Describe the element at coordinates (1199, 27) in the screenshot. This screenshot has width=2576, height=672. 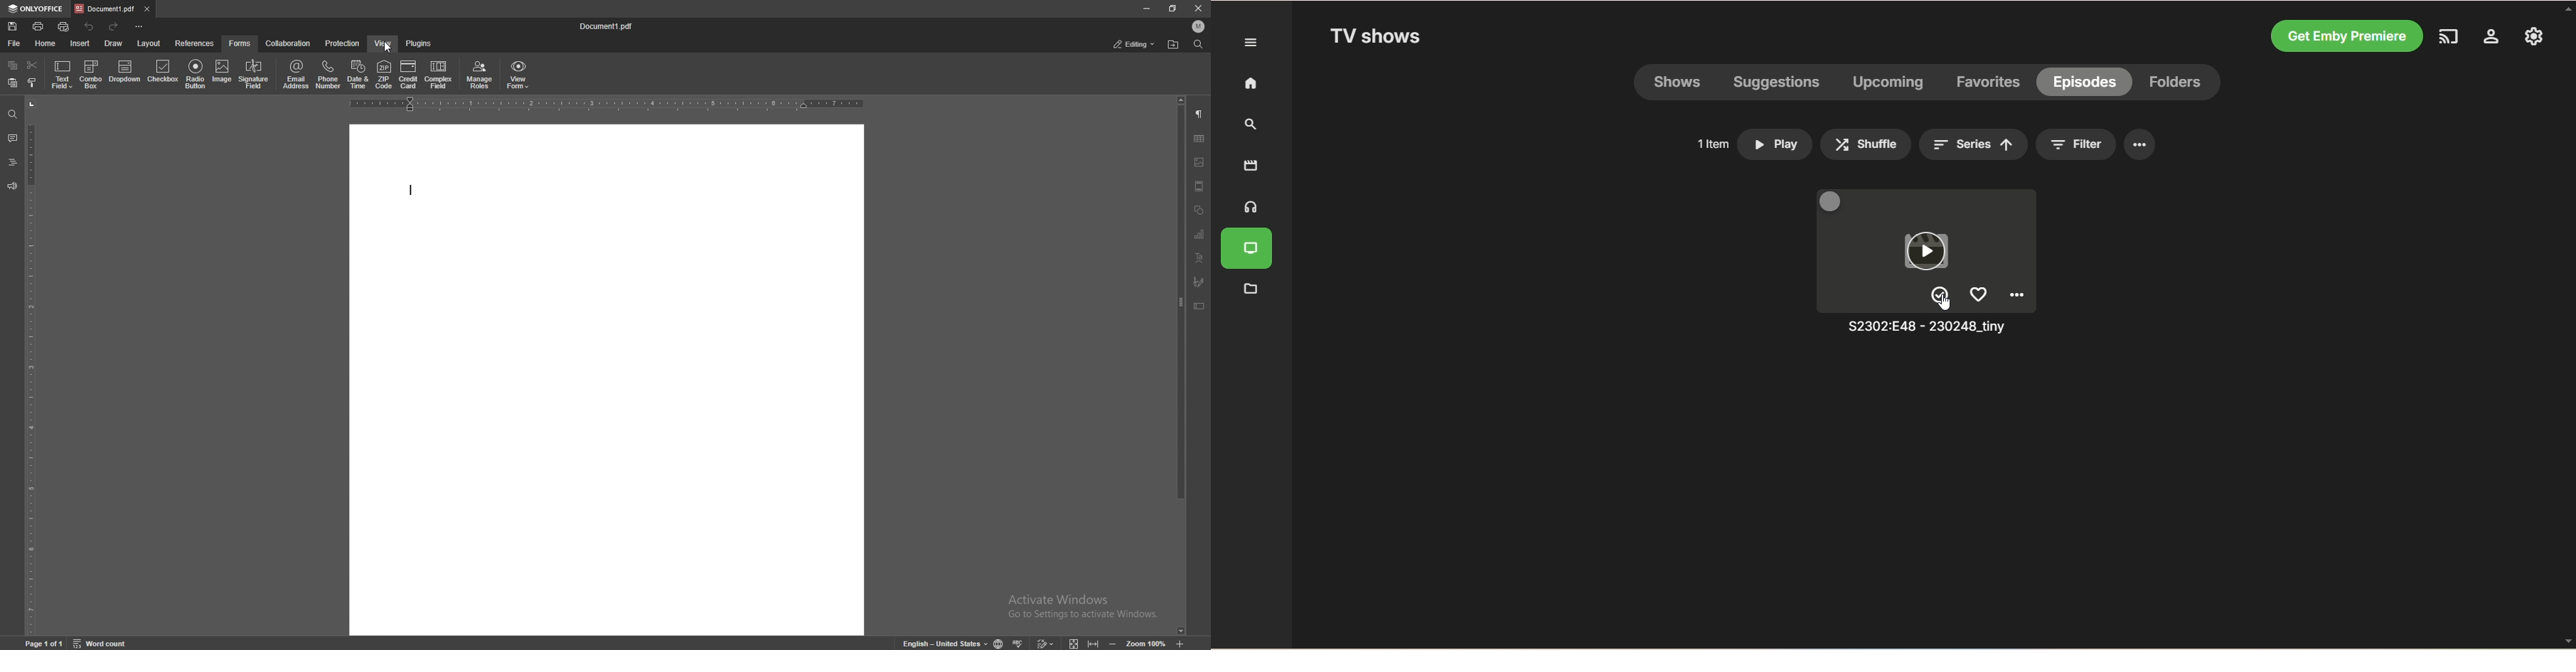
I see `profile` at that location.